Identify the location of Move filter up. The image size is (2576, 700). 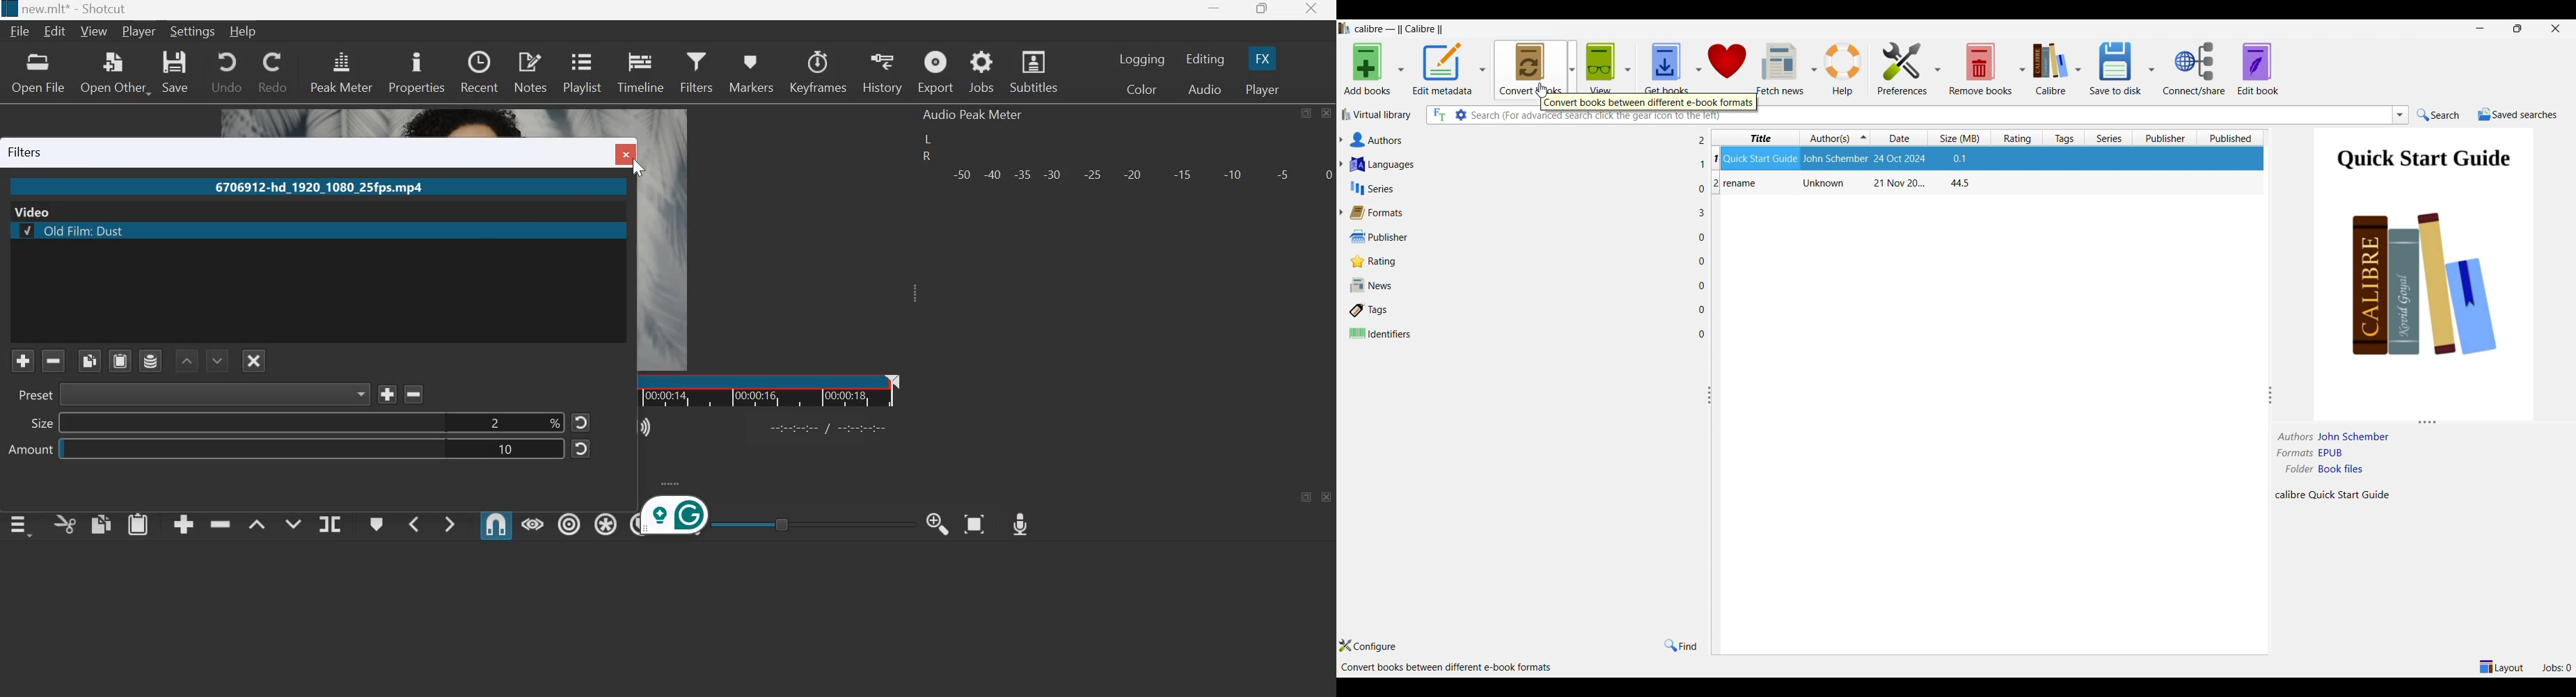
(186, 360).